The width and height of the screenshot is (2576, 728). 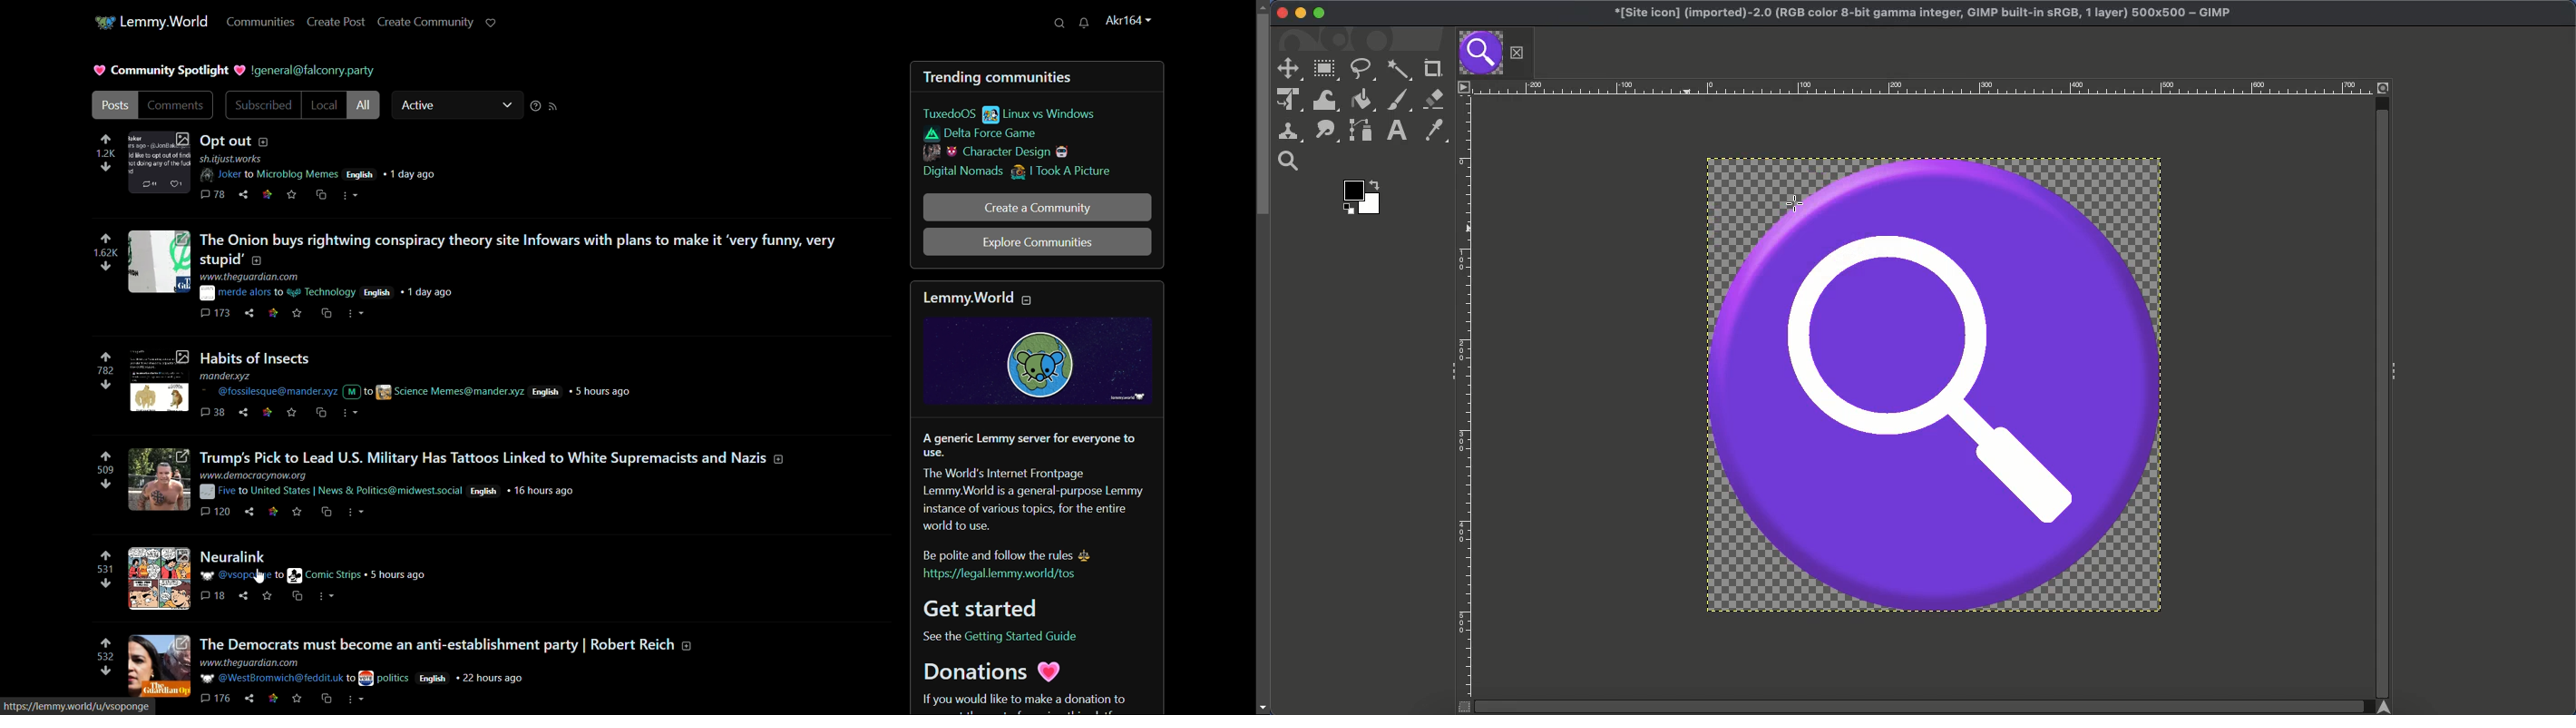 What do you see at coordinates (105, 483) in the screenshot?
I see `downvote` at bounding box center [105, 483].